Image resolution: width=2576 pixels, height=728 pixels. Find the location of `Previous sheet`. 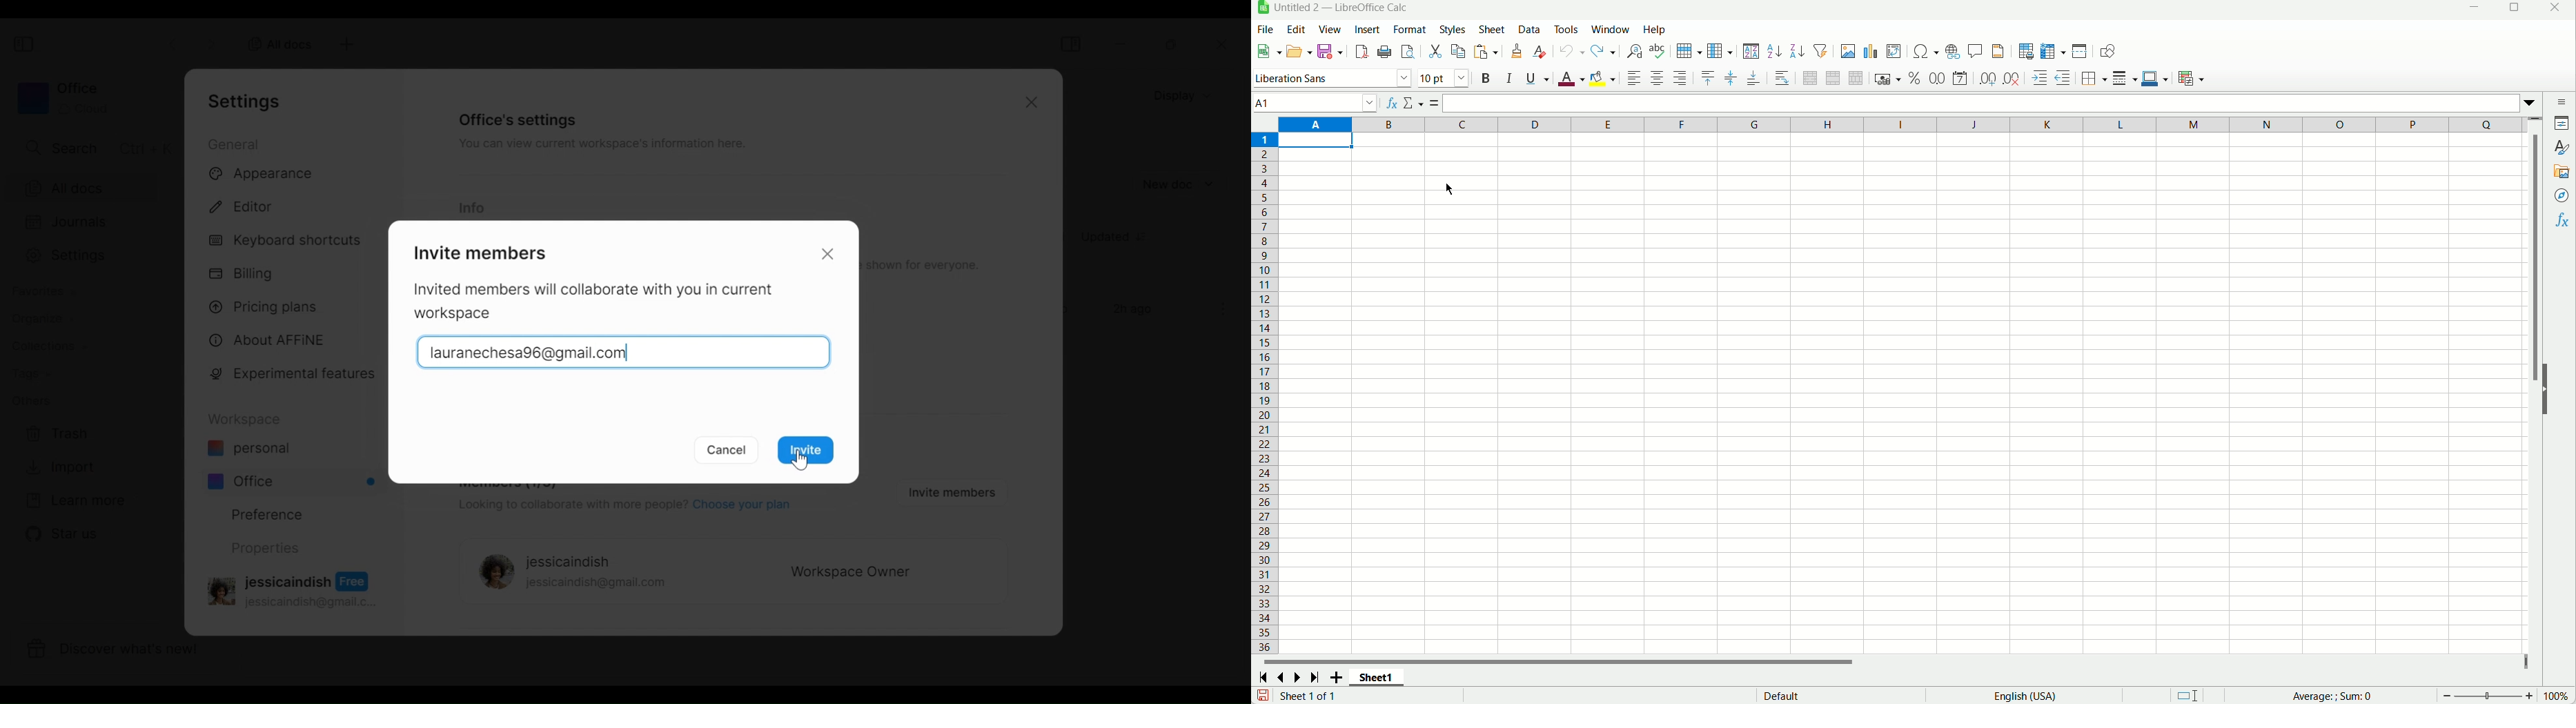

Previous sheet is located at coordinates (1283, 677).